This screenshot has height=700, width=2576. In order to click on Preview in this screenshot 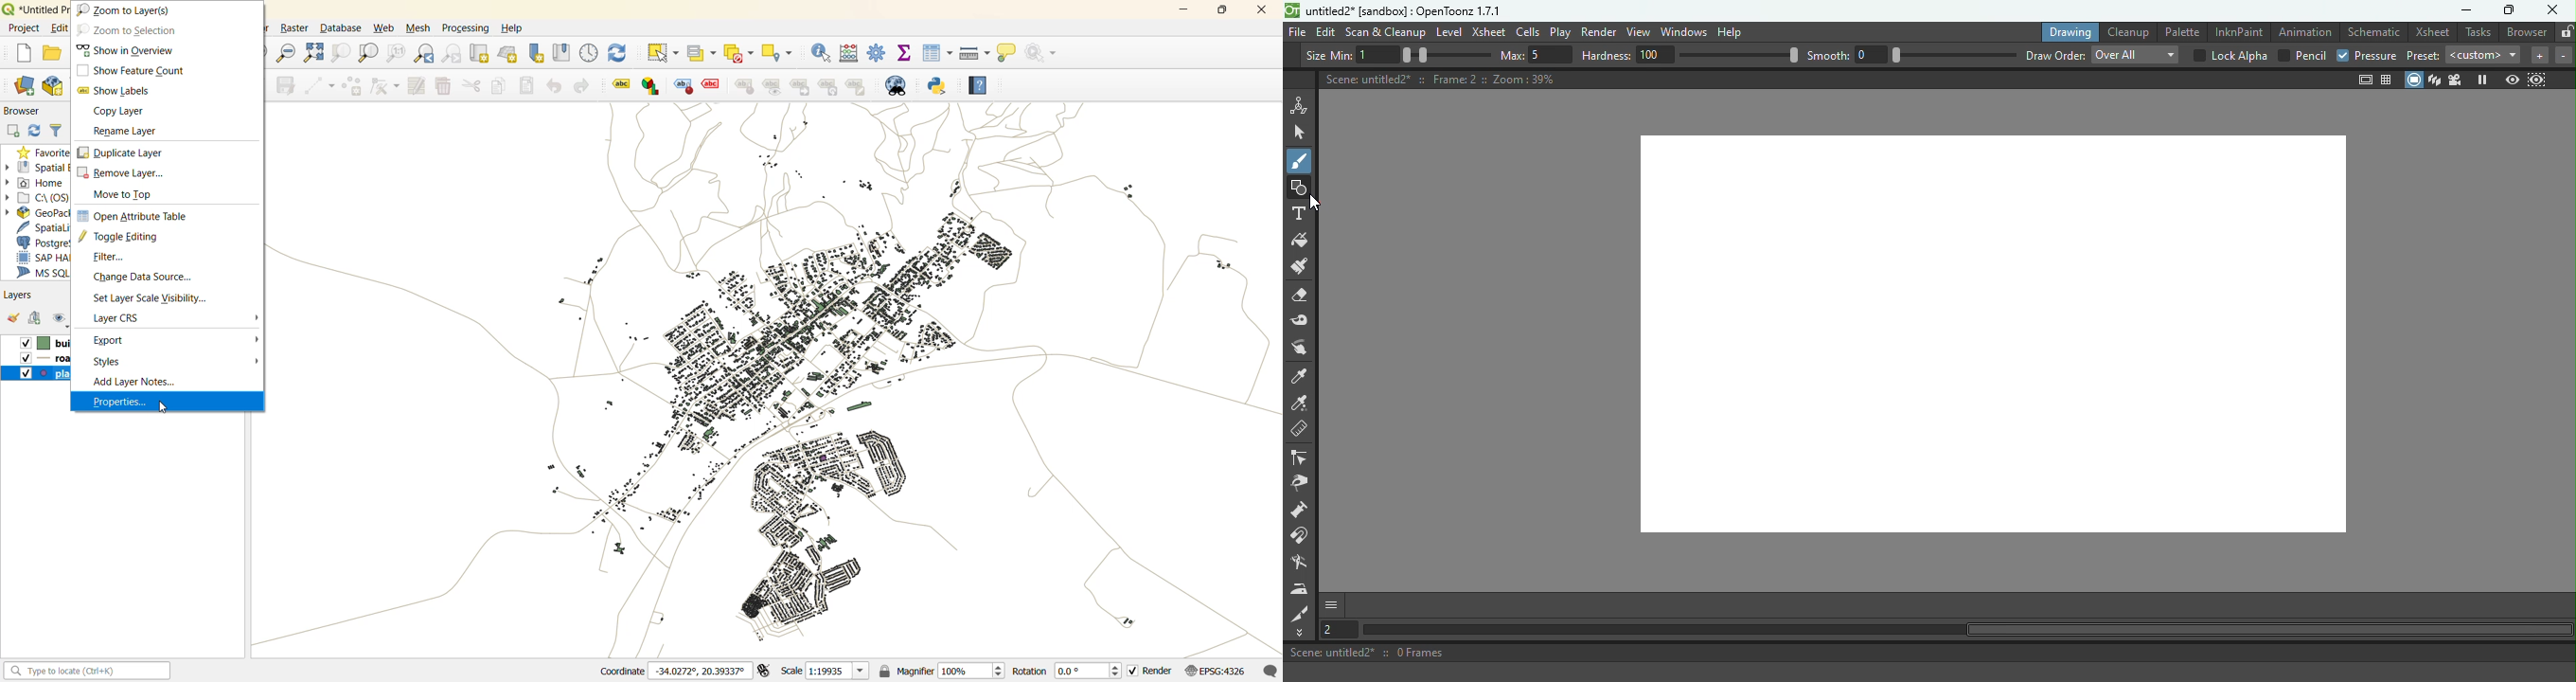, I will do `click(2514, 78)`.